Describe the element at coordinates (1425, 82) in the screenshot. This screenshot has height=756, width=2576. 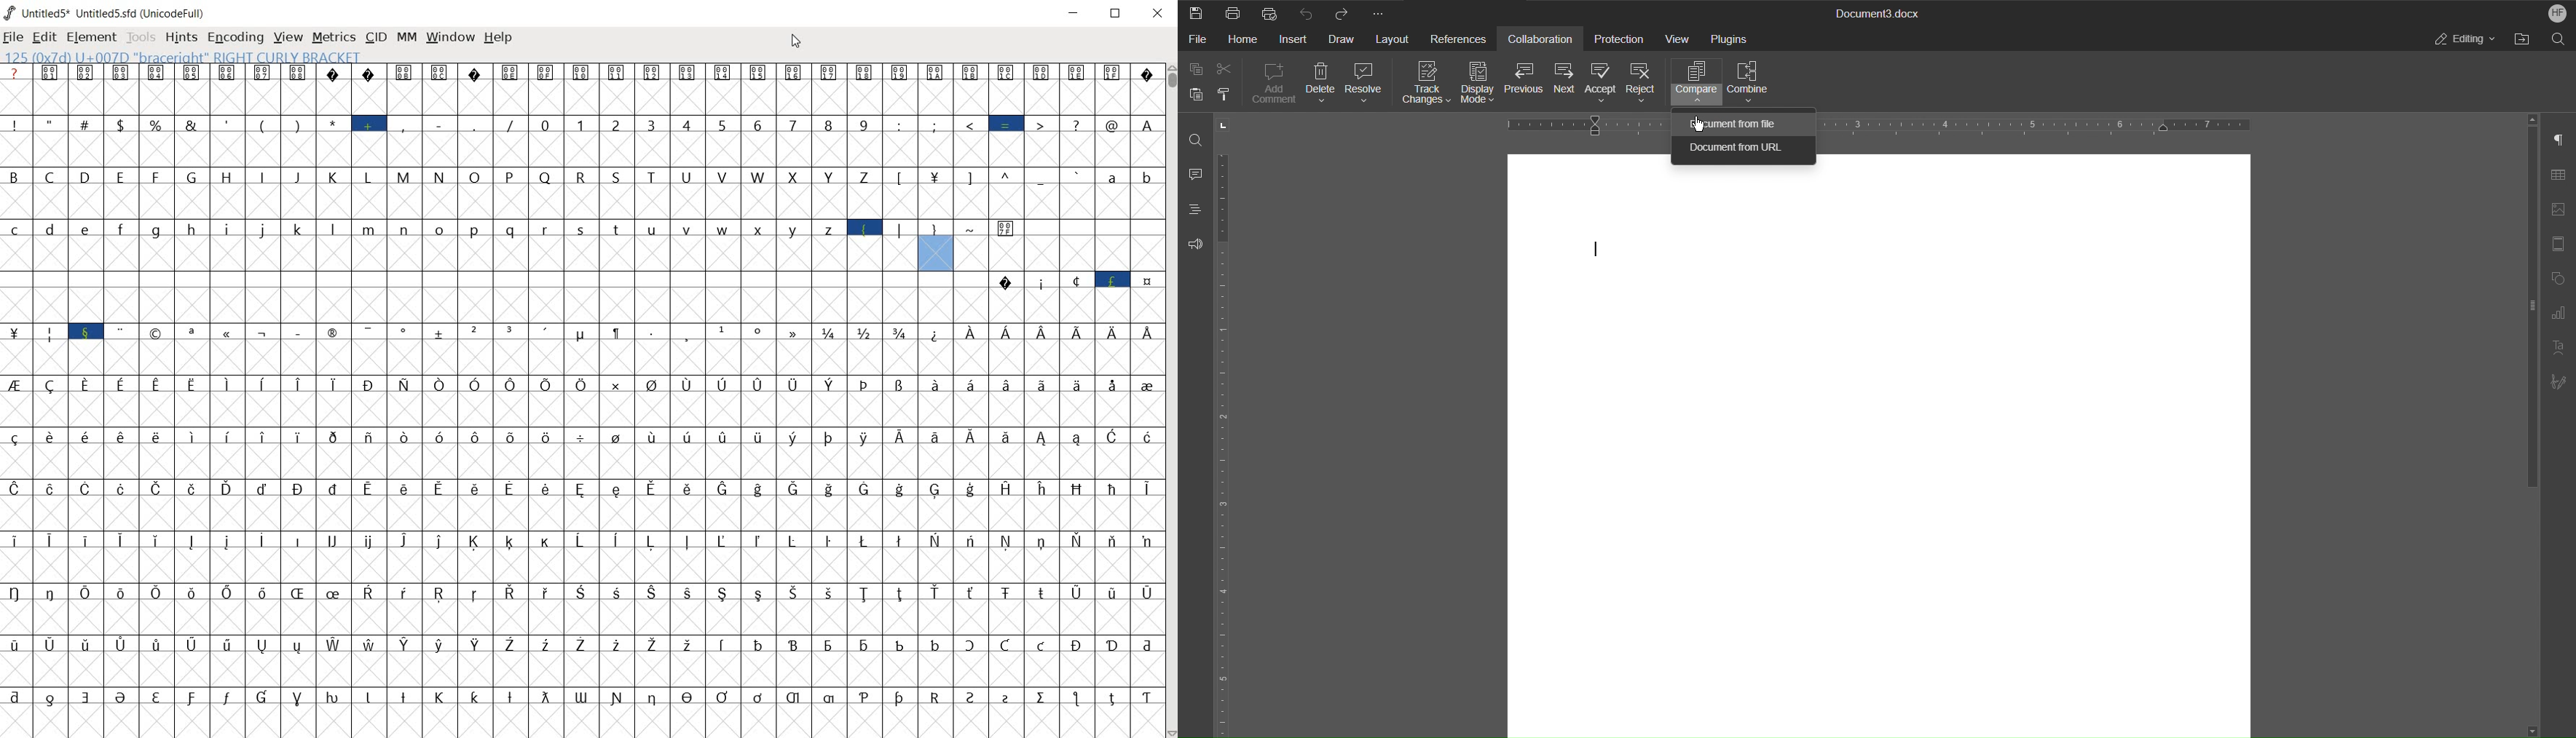
I see `Track Changes` at that location.